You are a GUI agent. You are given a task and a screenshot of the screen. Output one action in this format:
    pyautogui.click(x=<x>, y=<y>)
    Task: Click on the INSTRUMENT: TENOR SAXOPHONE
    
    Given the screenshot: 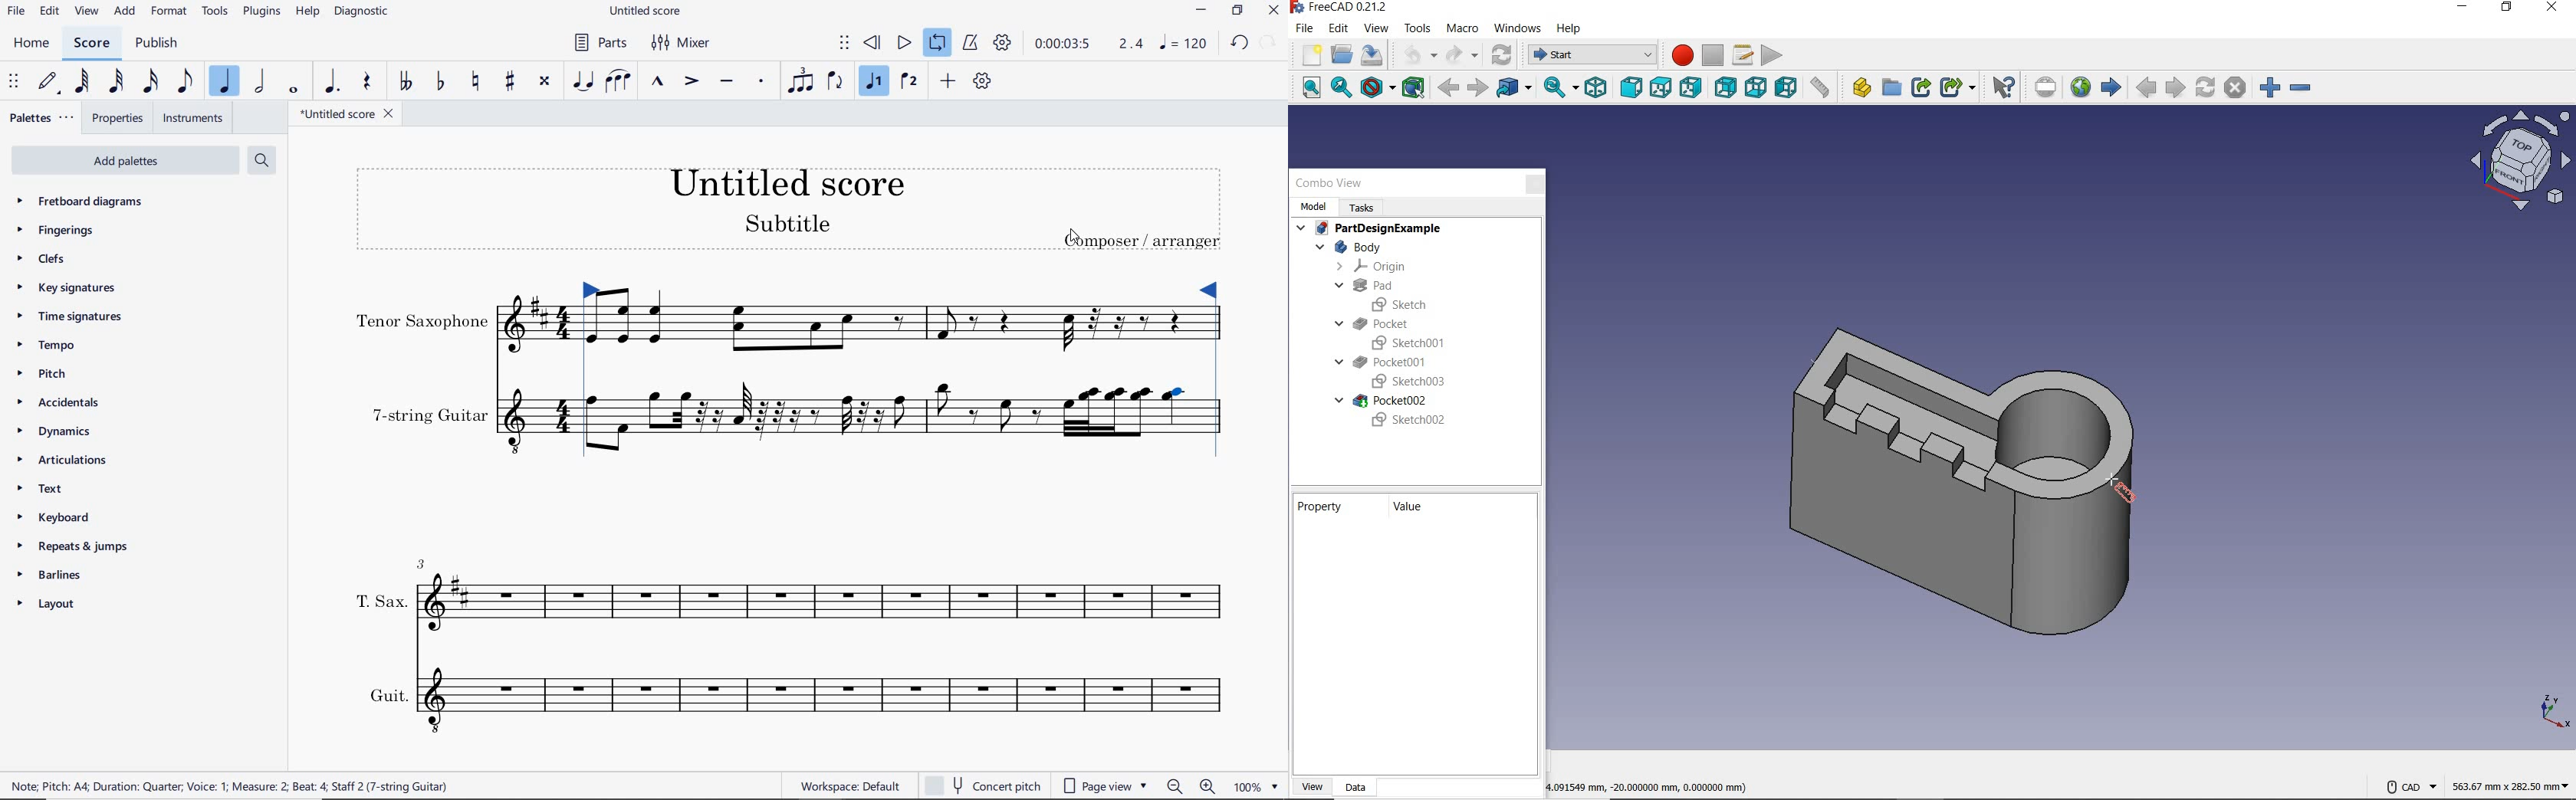 What is the action you would take?
    pyautogui.click(x=457, y=320)
    